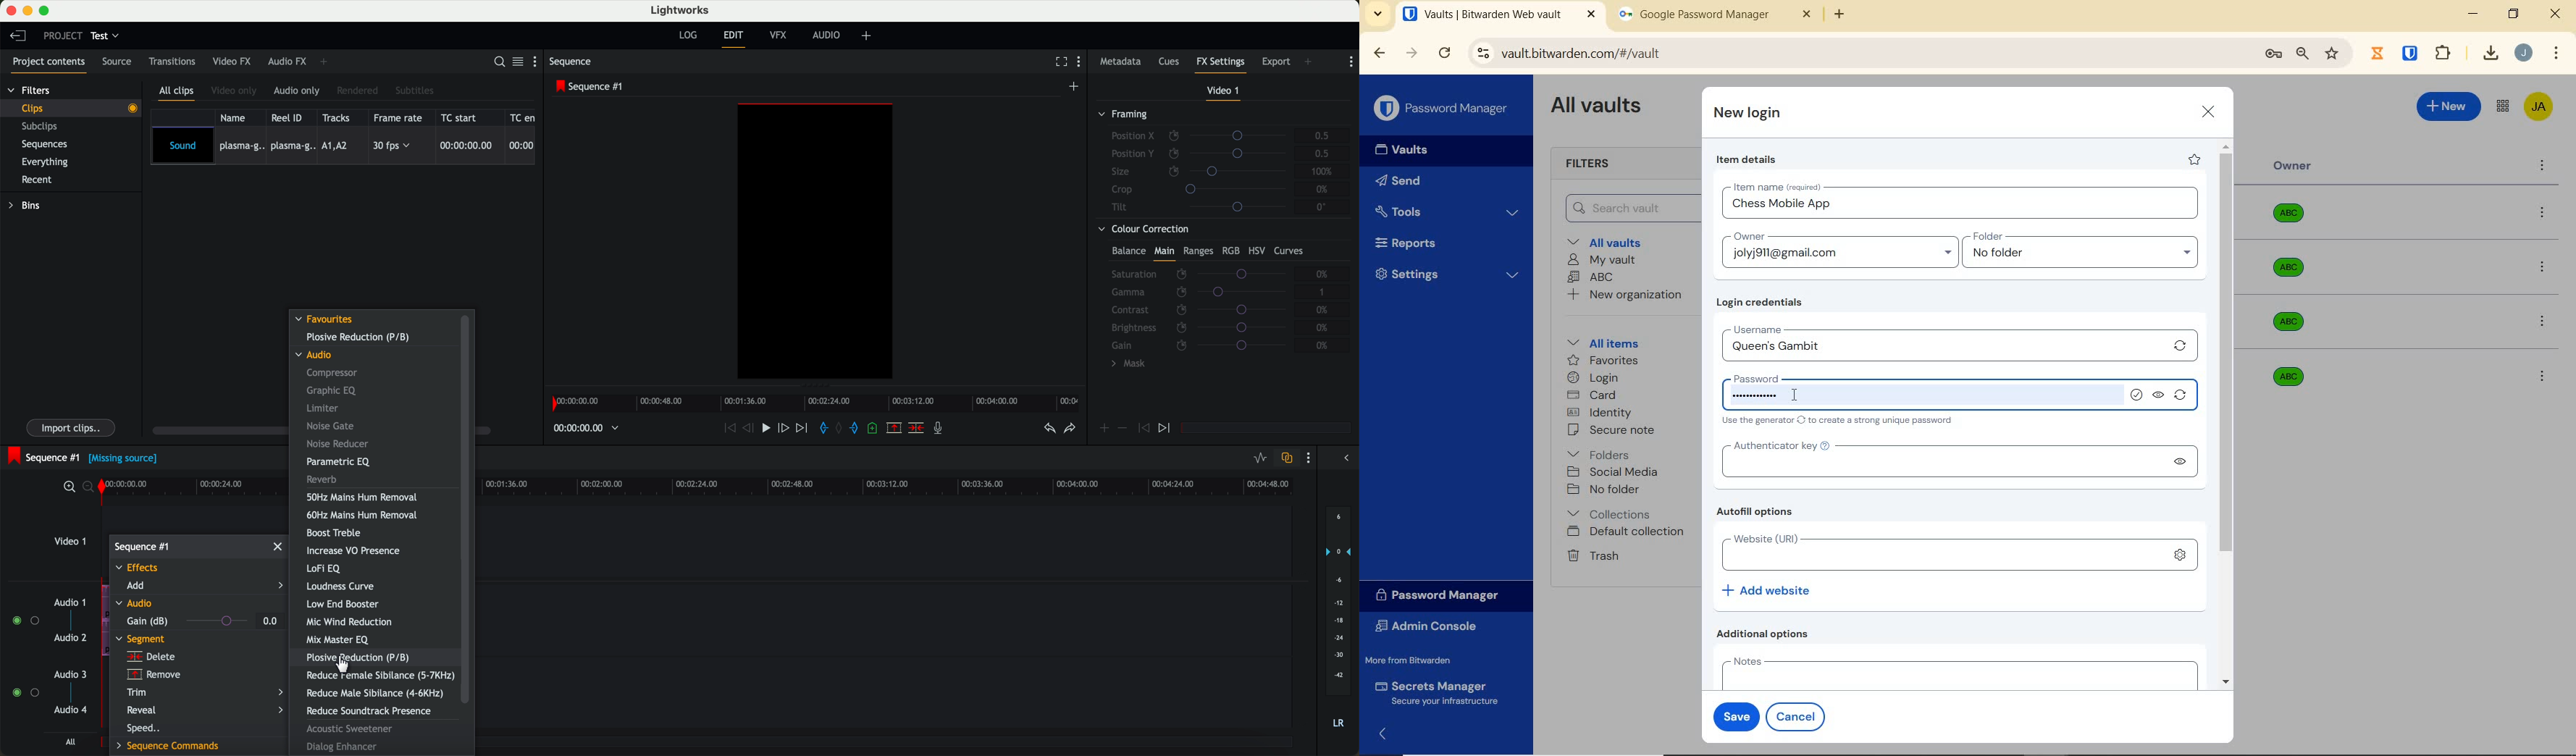  What do you see at coordinates (2285, 375) in the screenshot?
I see `Owner organization` at bounding box center [2285, 375].